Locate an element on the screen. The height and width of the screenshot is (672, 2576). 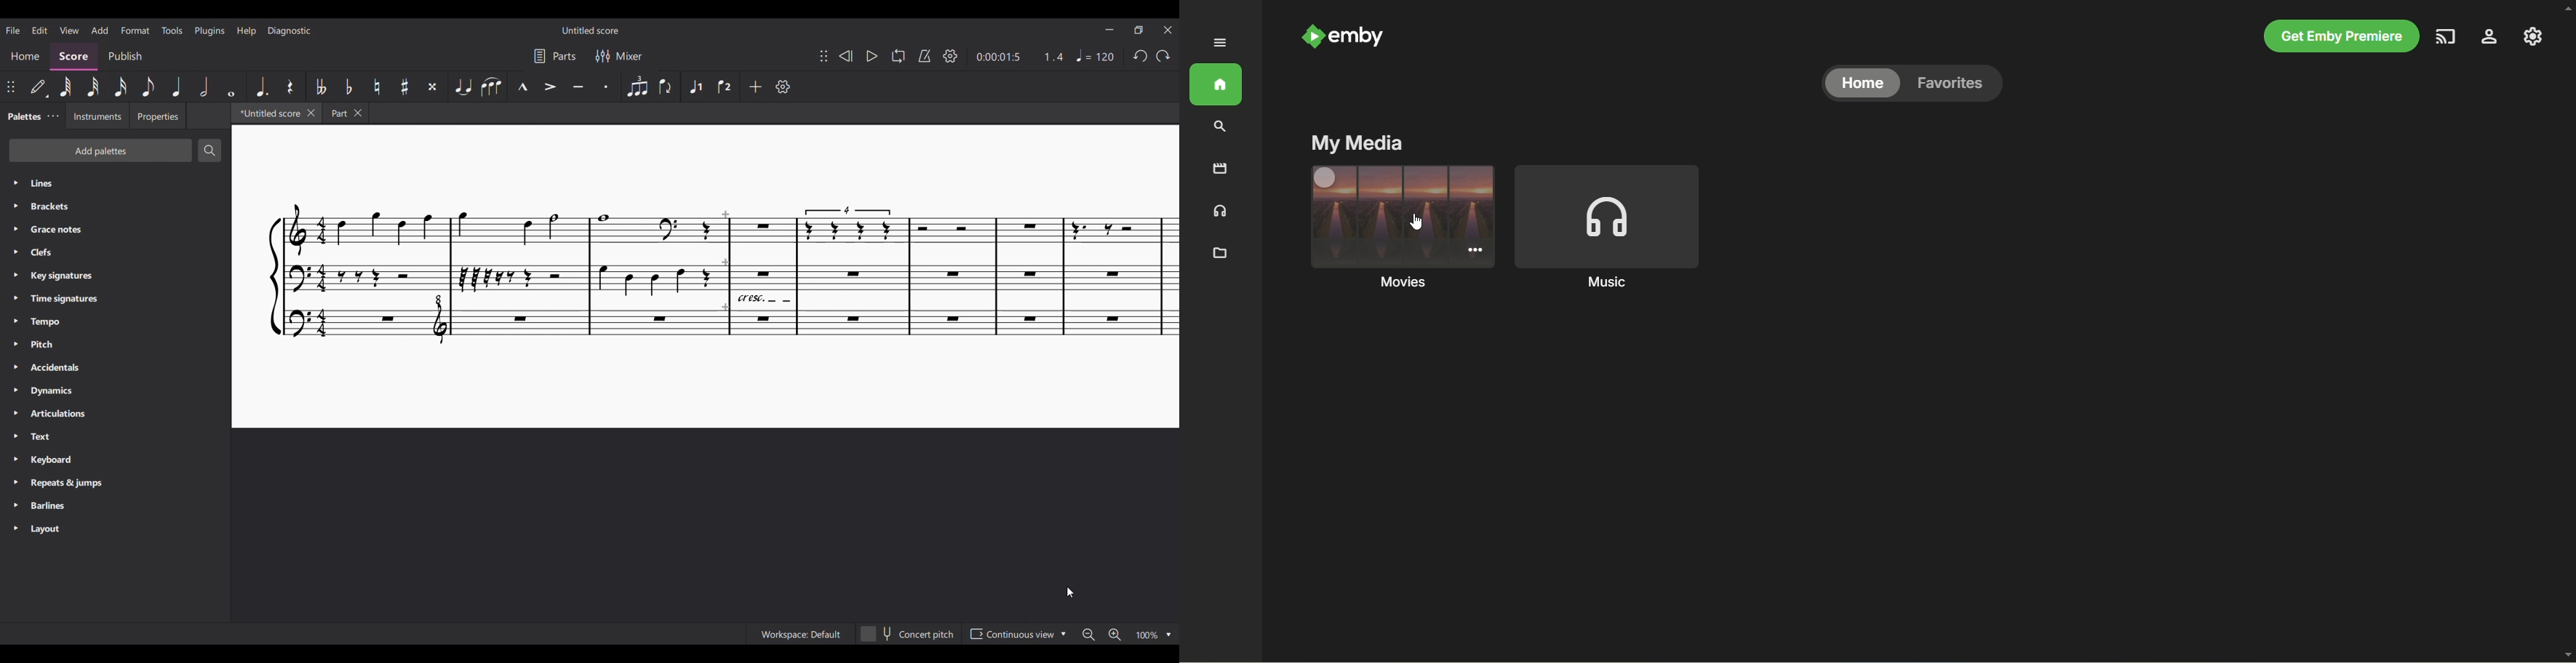
Instruments setting tab is located at coordinates (96, 115).